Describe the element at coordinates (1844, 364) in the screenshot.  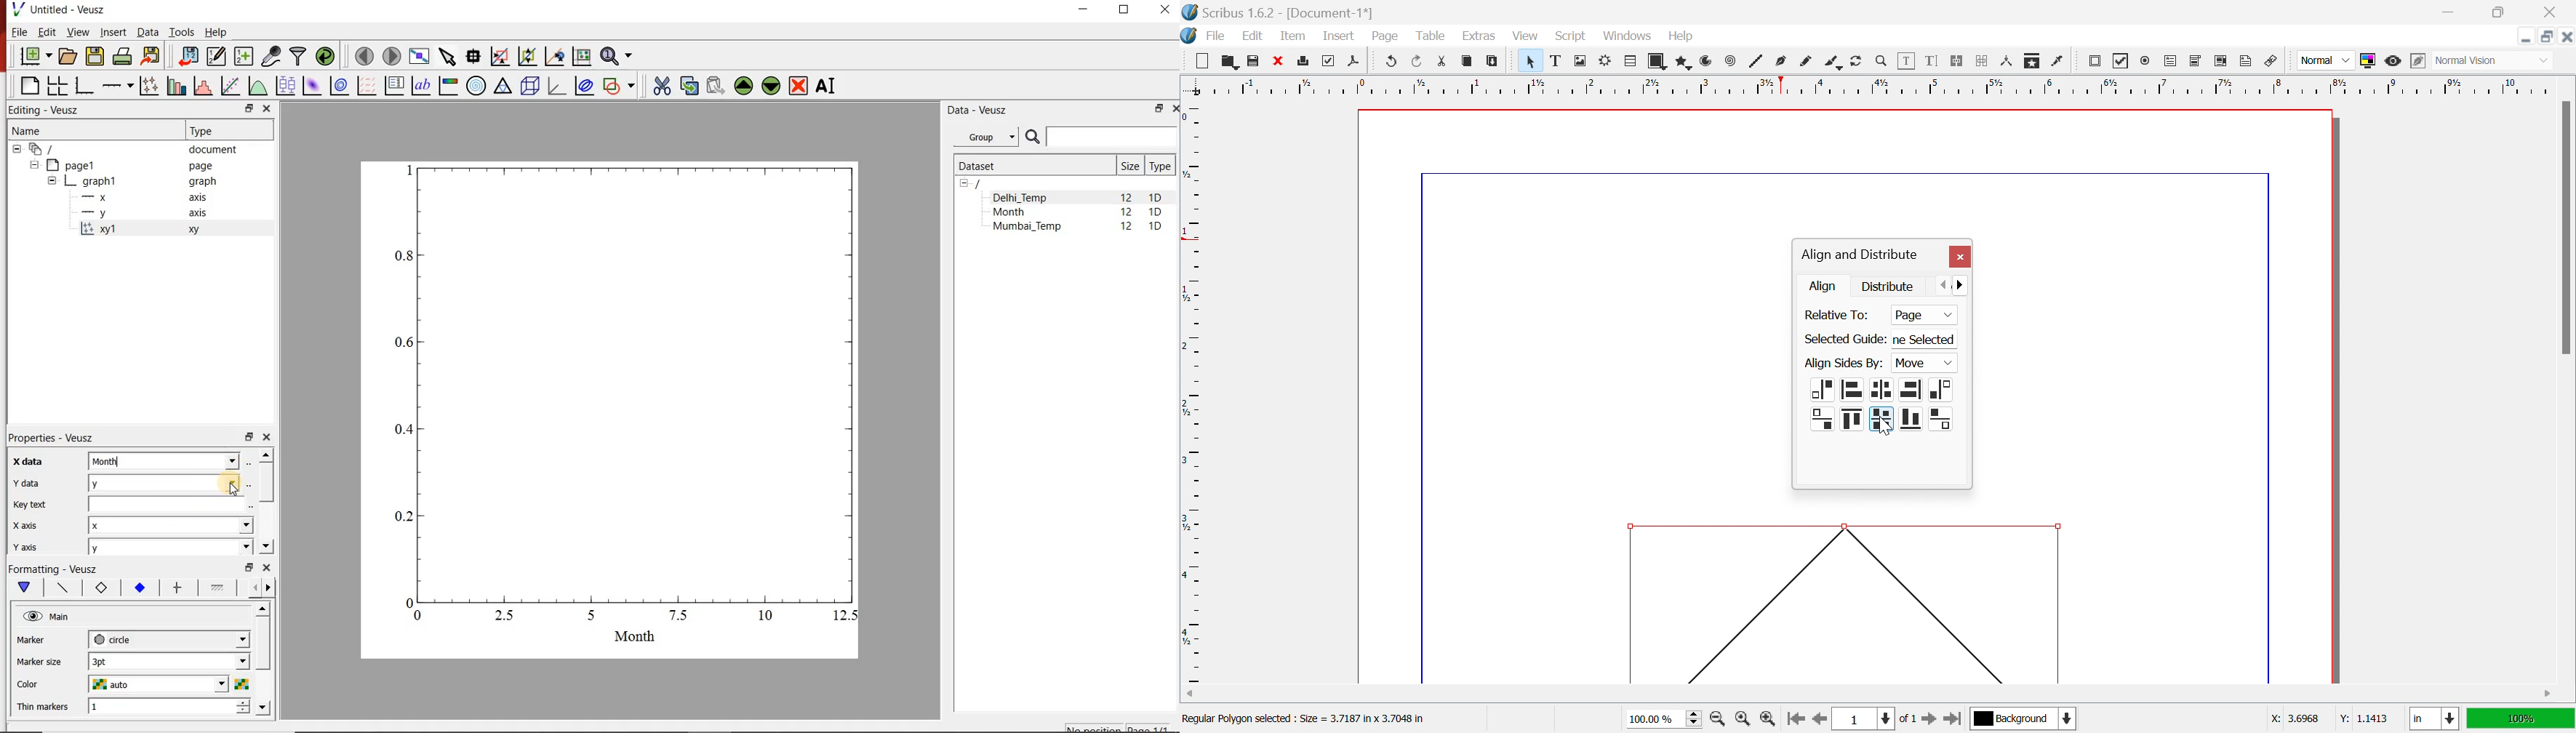
I see `Align Sides By:` at that location.